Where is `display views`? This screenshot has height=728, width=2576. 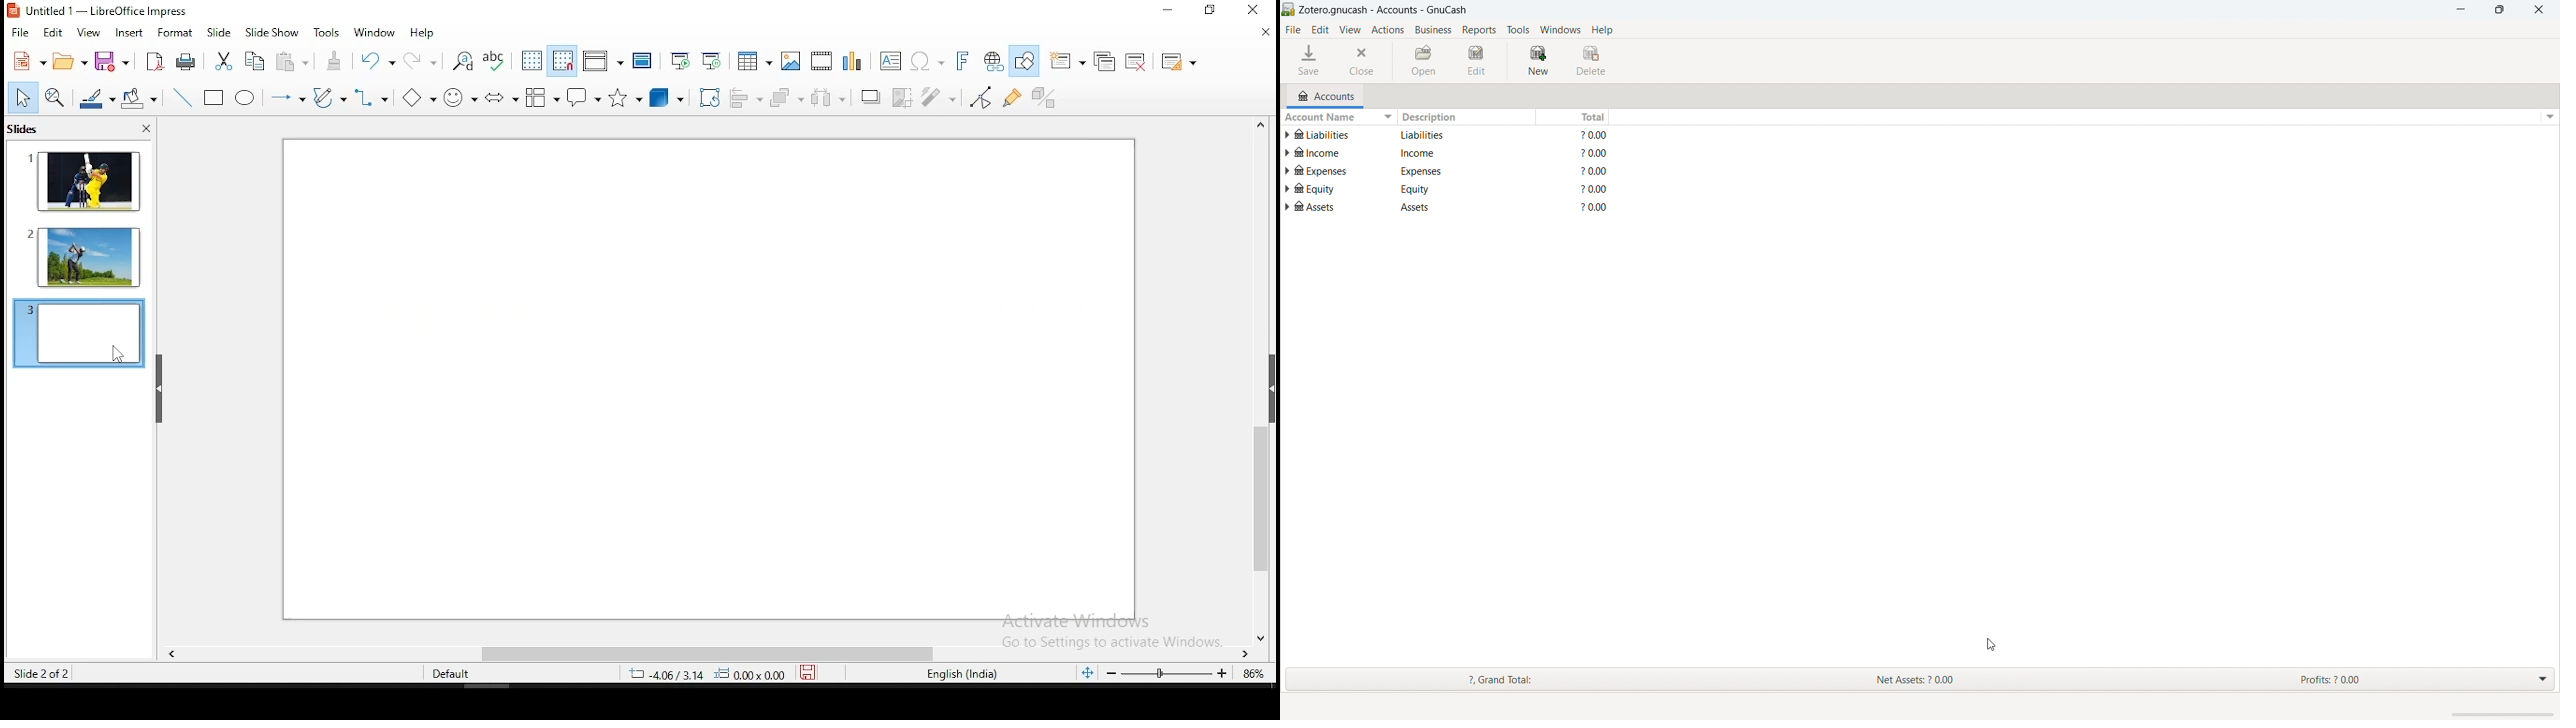 display views is located at coordinates (604, 59).